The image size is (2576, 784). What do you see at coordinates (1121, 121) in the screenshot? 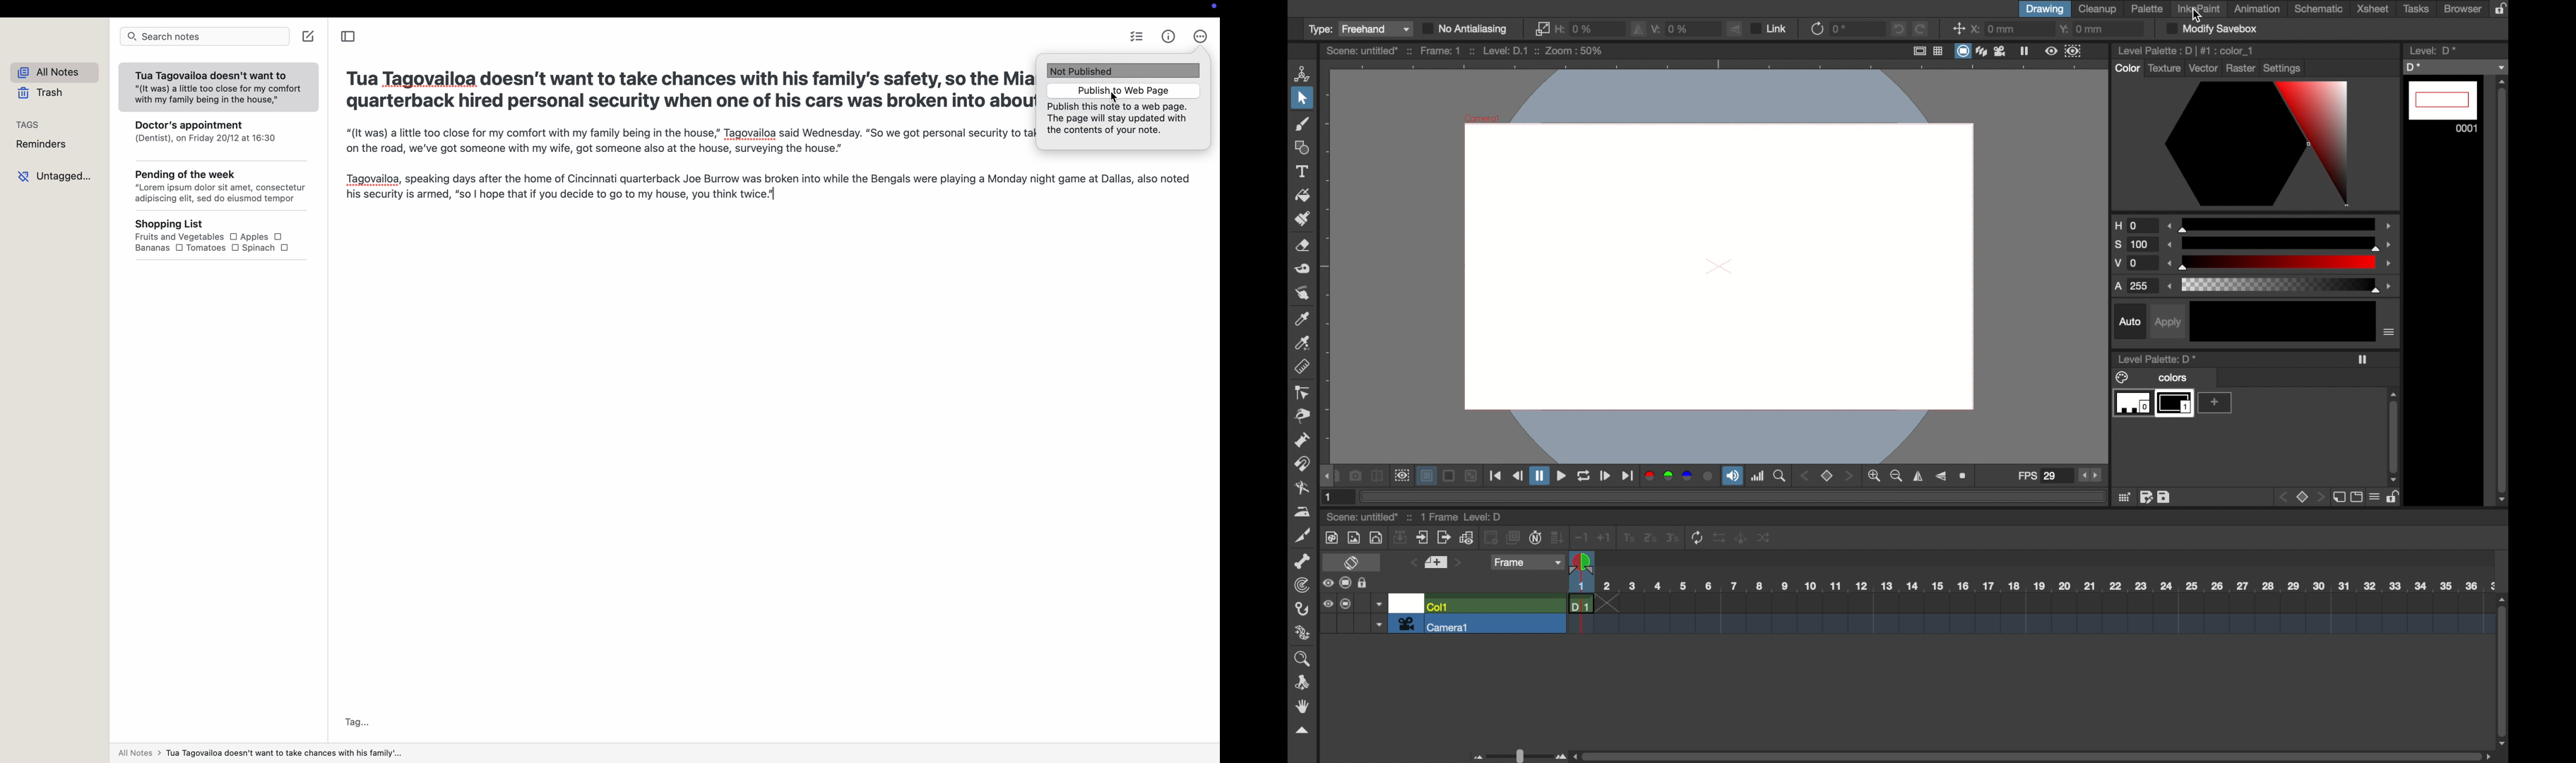
I see `note` at bounding box center [1121, 121].